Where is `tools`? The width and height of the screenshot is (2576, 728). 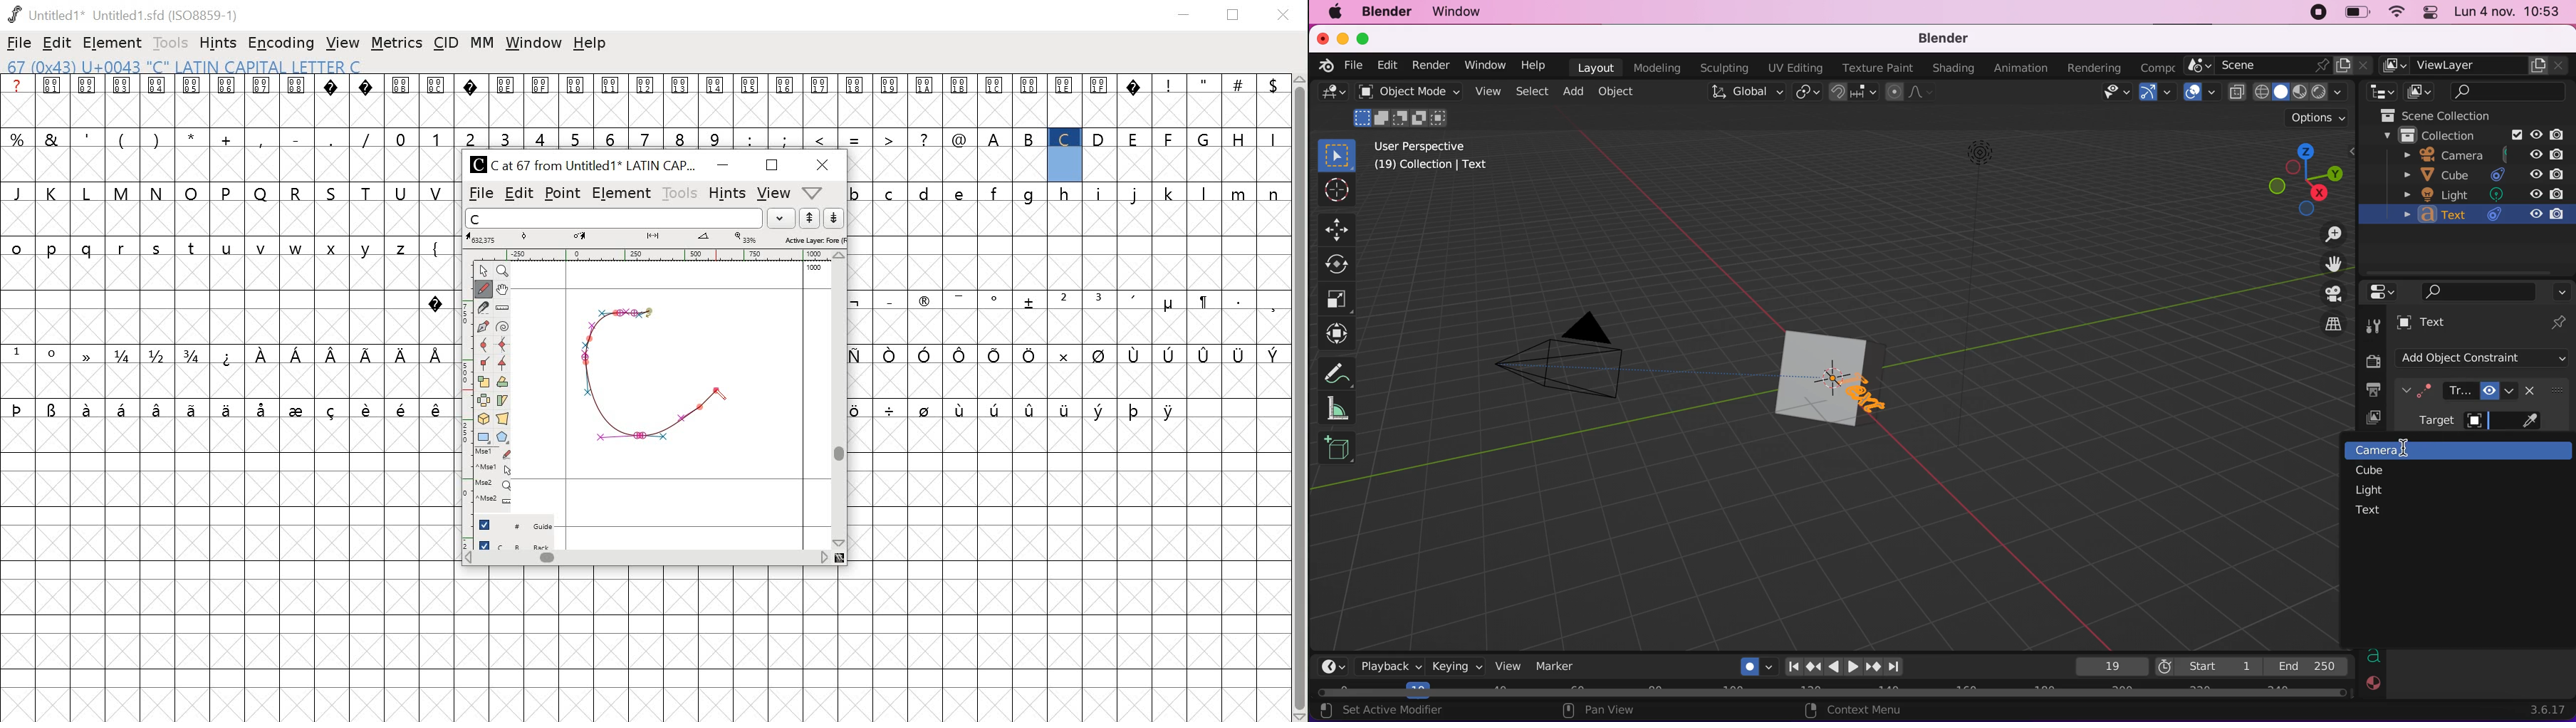 tools is located at coordinates (2376, 323).